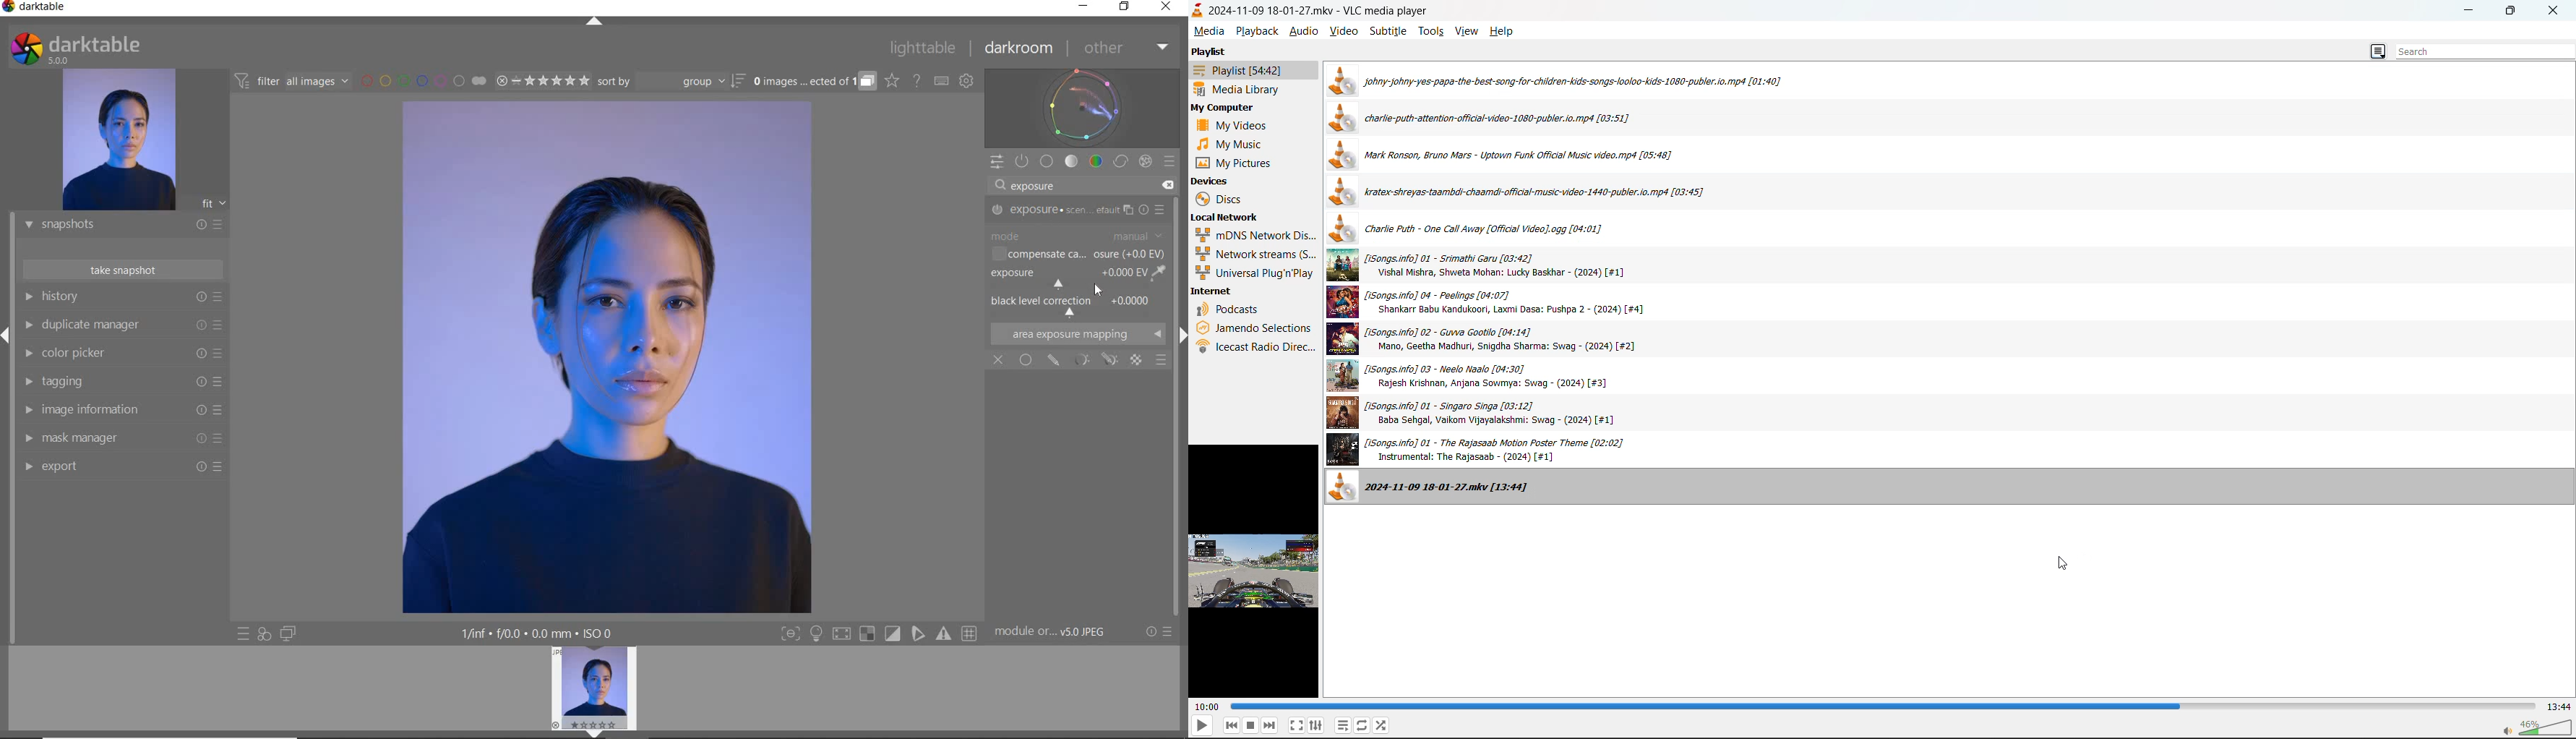 Image resolution: width=2576 pixels, height=756 pixels. What do you see at coordinates (7, 336) in the screenshot?
I see `Expand/Collapse` at bounding box center [7, 336].